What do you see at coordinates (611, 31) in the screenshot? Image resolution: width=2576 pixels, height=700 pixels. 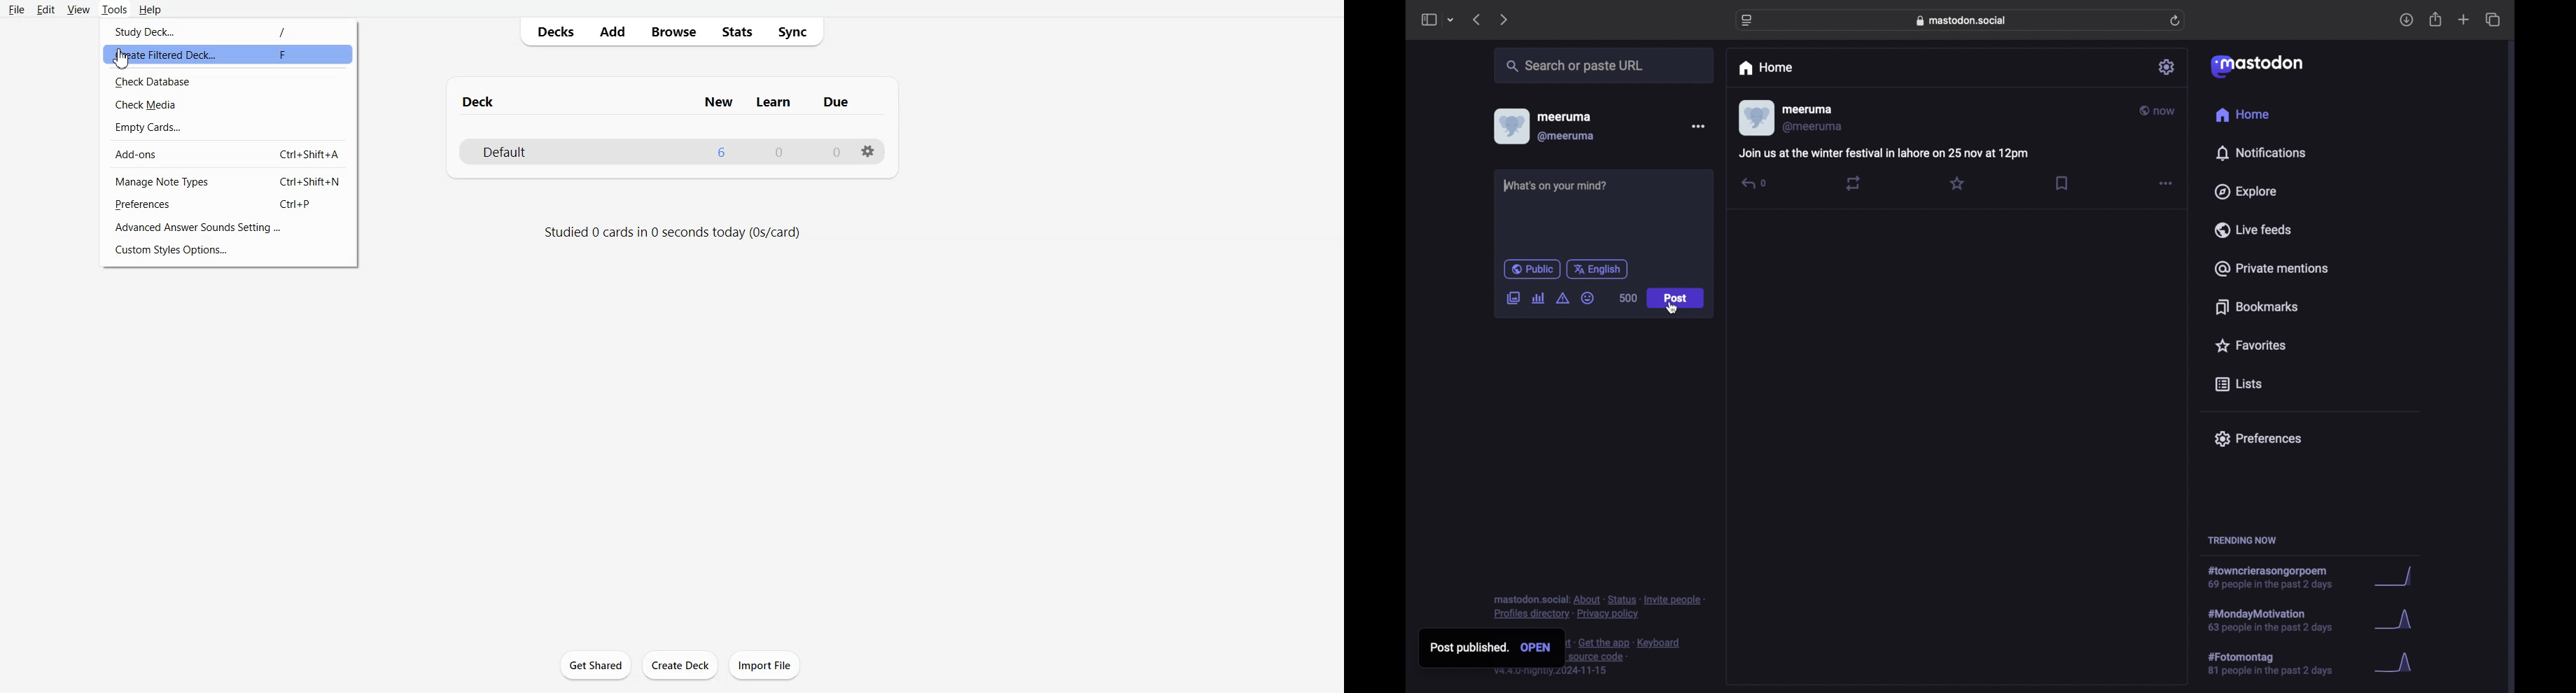 I see `Add` at bounding box center [611, 31].